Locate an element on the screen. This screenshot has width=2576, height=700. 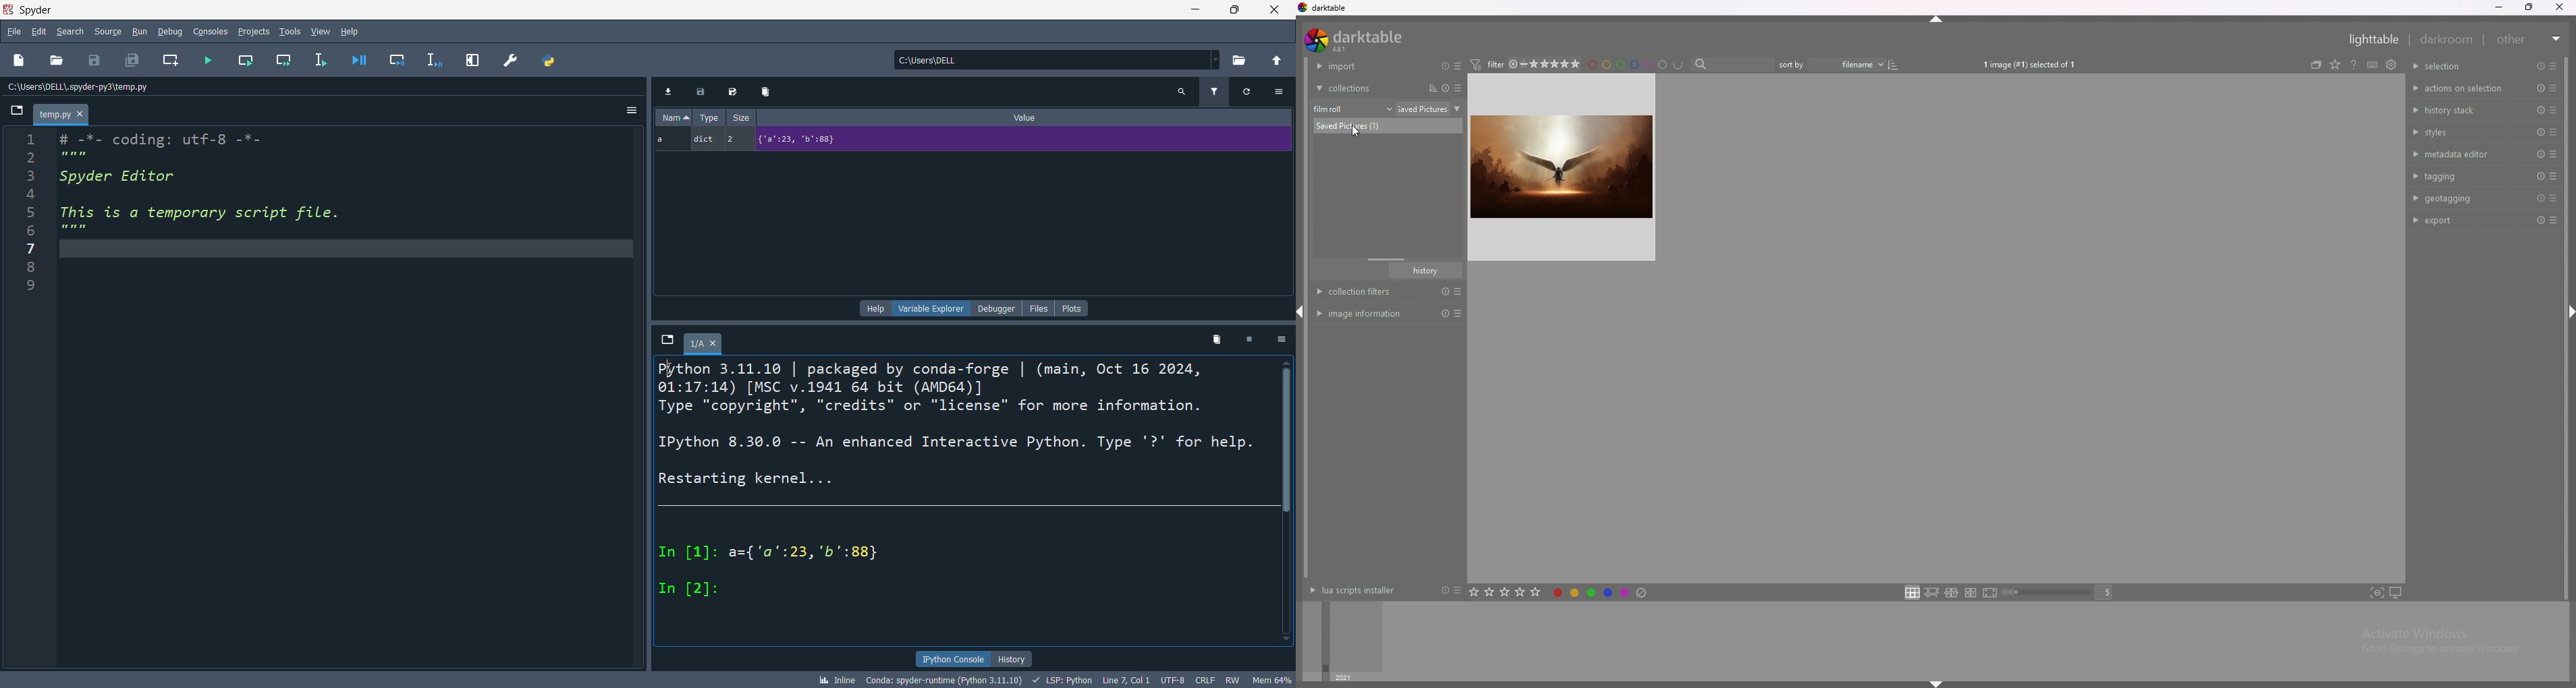
presets is located at coordinates (1461, 66).